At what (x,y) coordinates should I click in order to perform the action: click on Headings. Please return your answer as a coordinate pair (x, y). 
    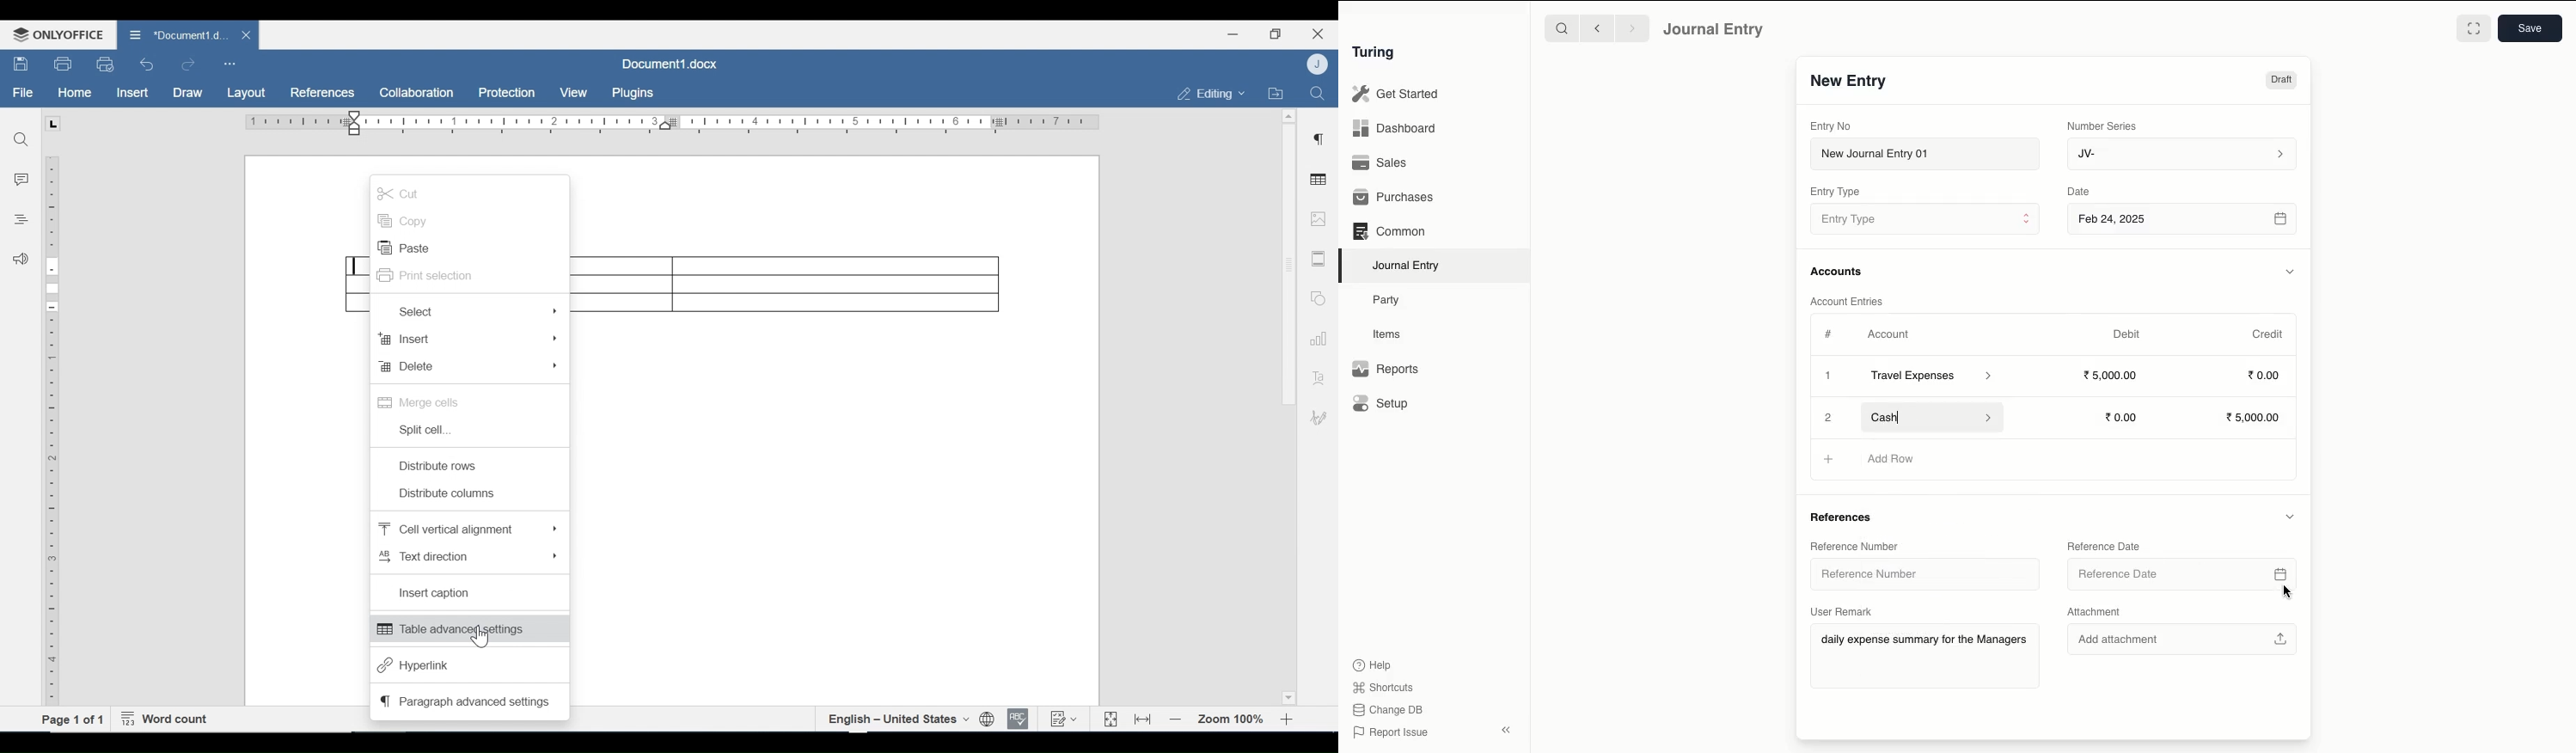
    Looking at the image, I should click on (20, 218).